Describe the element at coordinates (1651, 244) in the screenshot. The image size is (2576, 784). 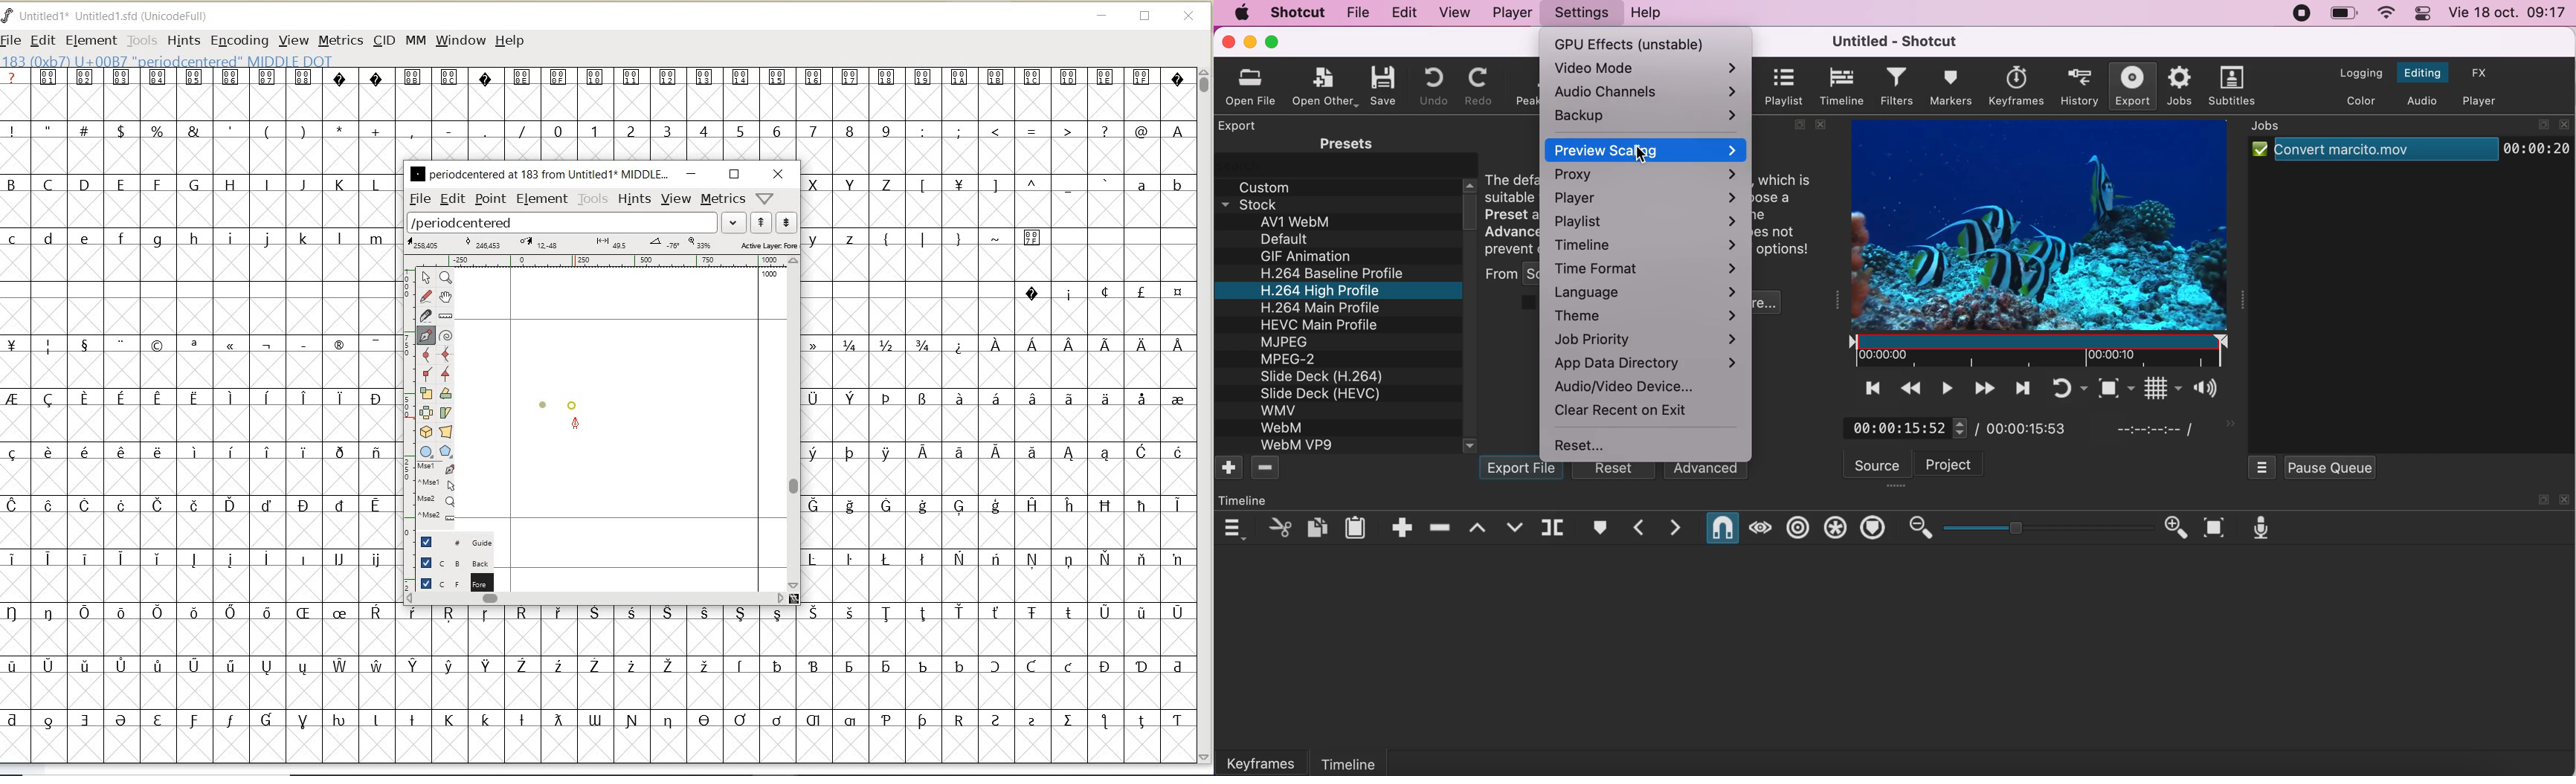
I see `timeline` at that location.